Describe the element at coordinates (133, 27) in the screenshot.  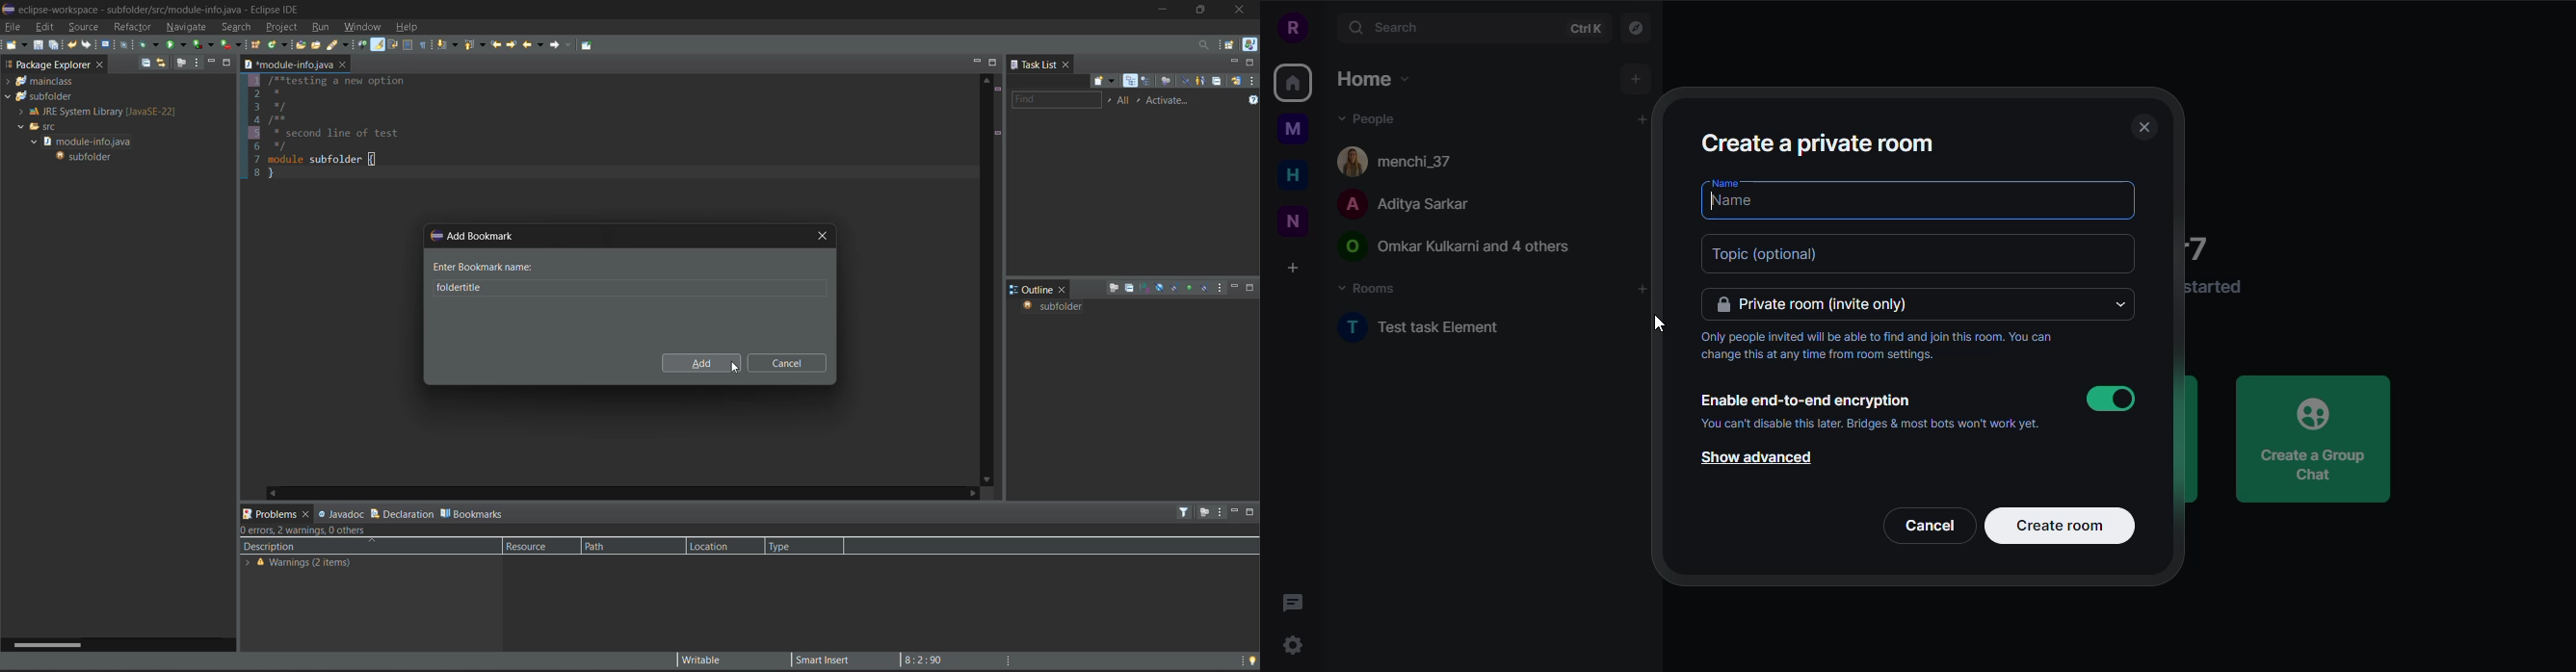
I see `refractor` at that location.